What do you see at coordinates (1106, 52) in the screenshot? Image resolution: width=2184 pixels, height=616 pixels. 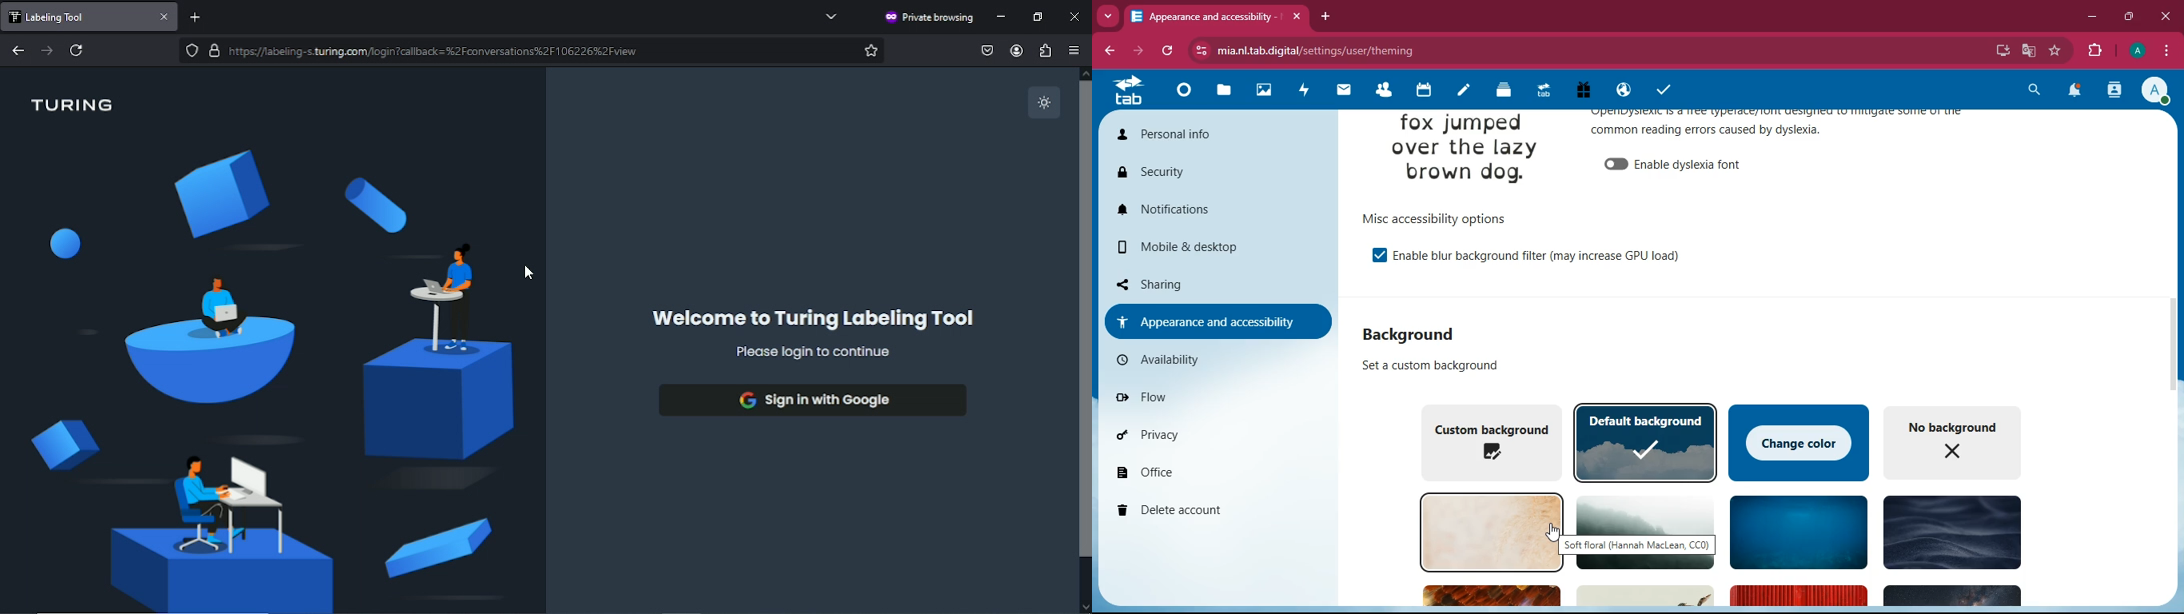 I see `back` at bounding box center [1106, 52].